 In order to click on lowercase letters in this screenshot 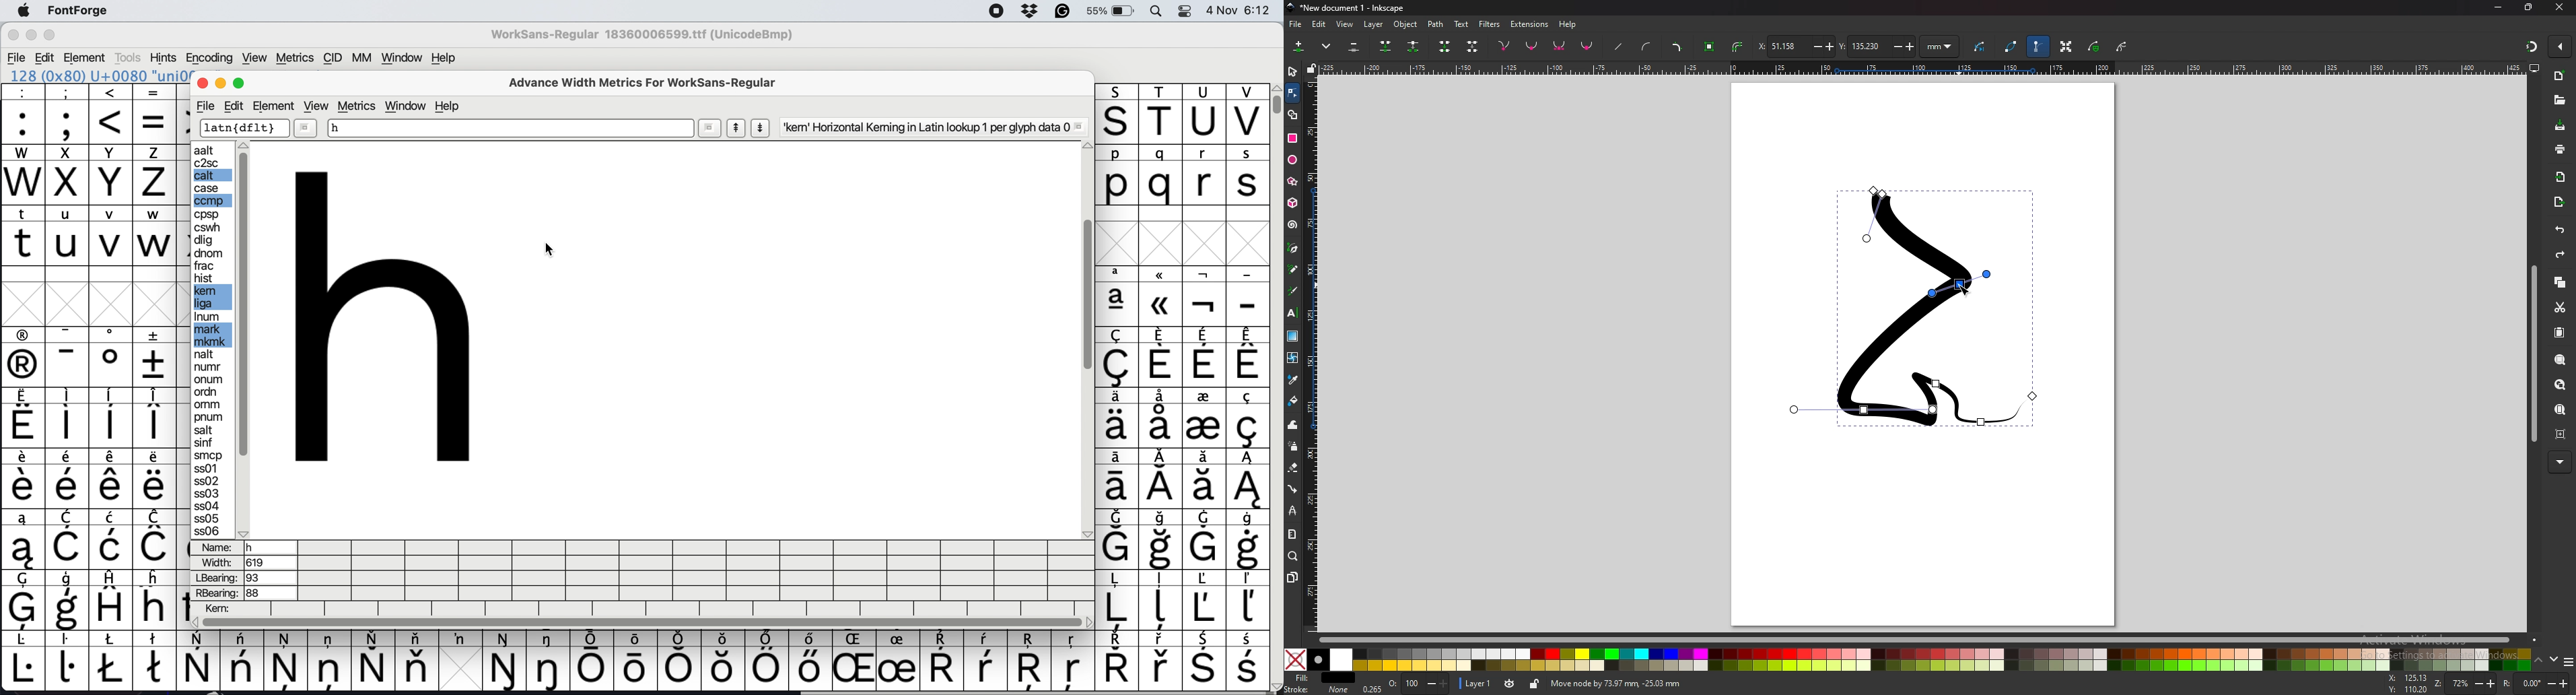, I will do `click(1177, 181)`.